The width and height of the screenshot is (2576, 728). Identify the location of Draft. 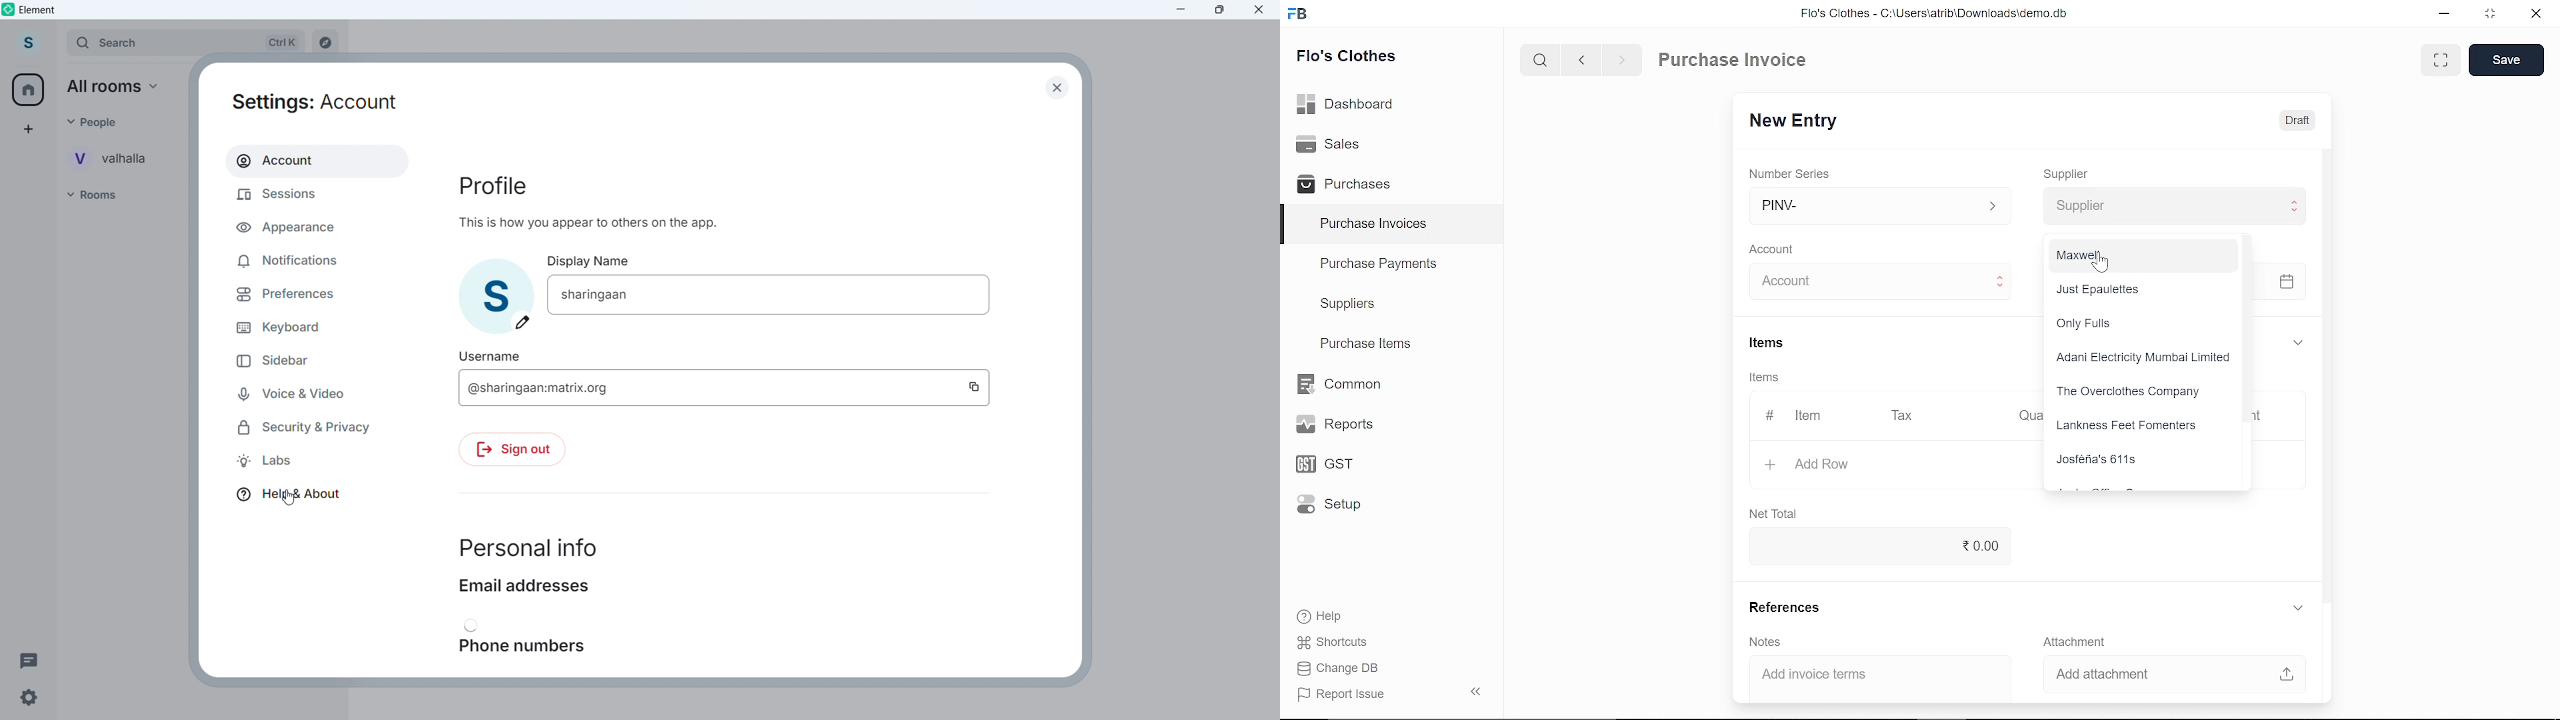
(2297, 121).